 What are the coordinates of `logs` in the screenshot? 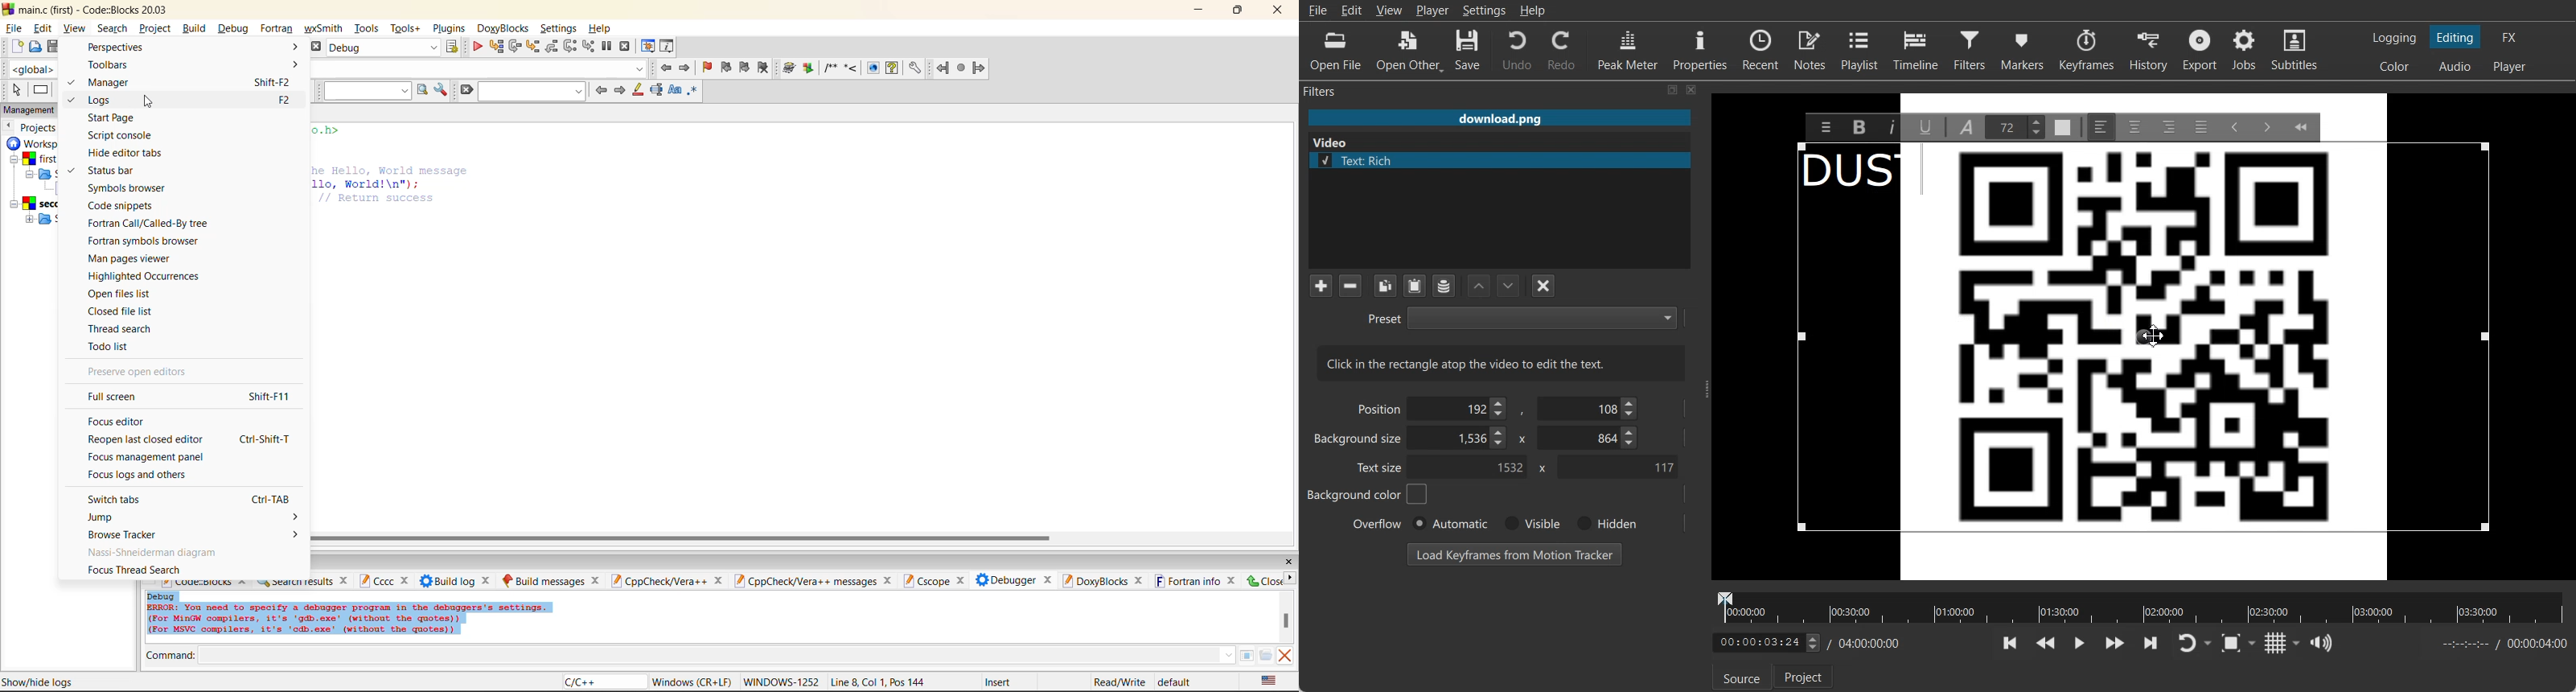 It's located at (105, 101).